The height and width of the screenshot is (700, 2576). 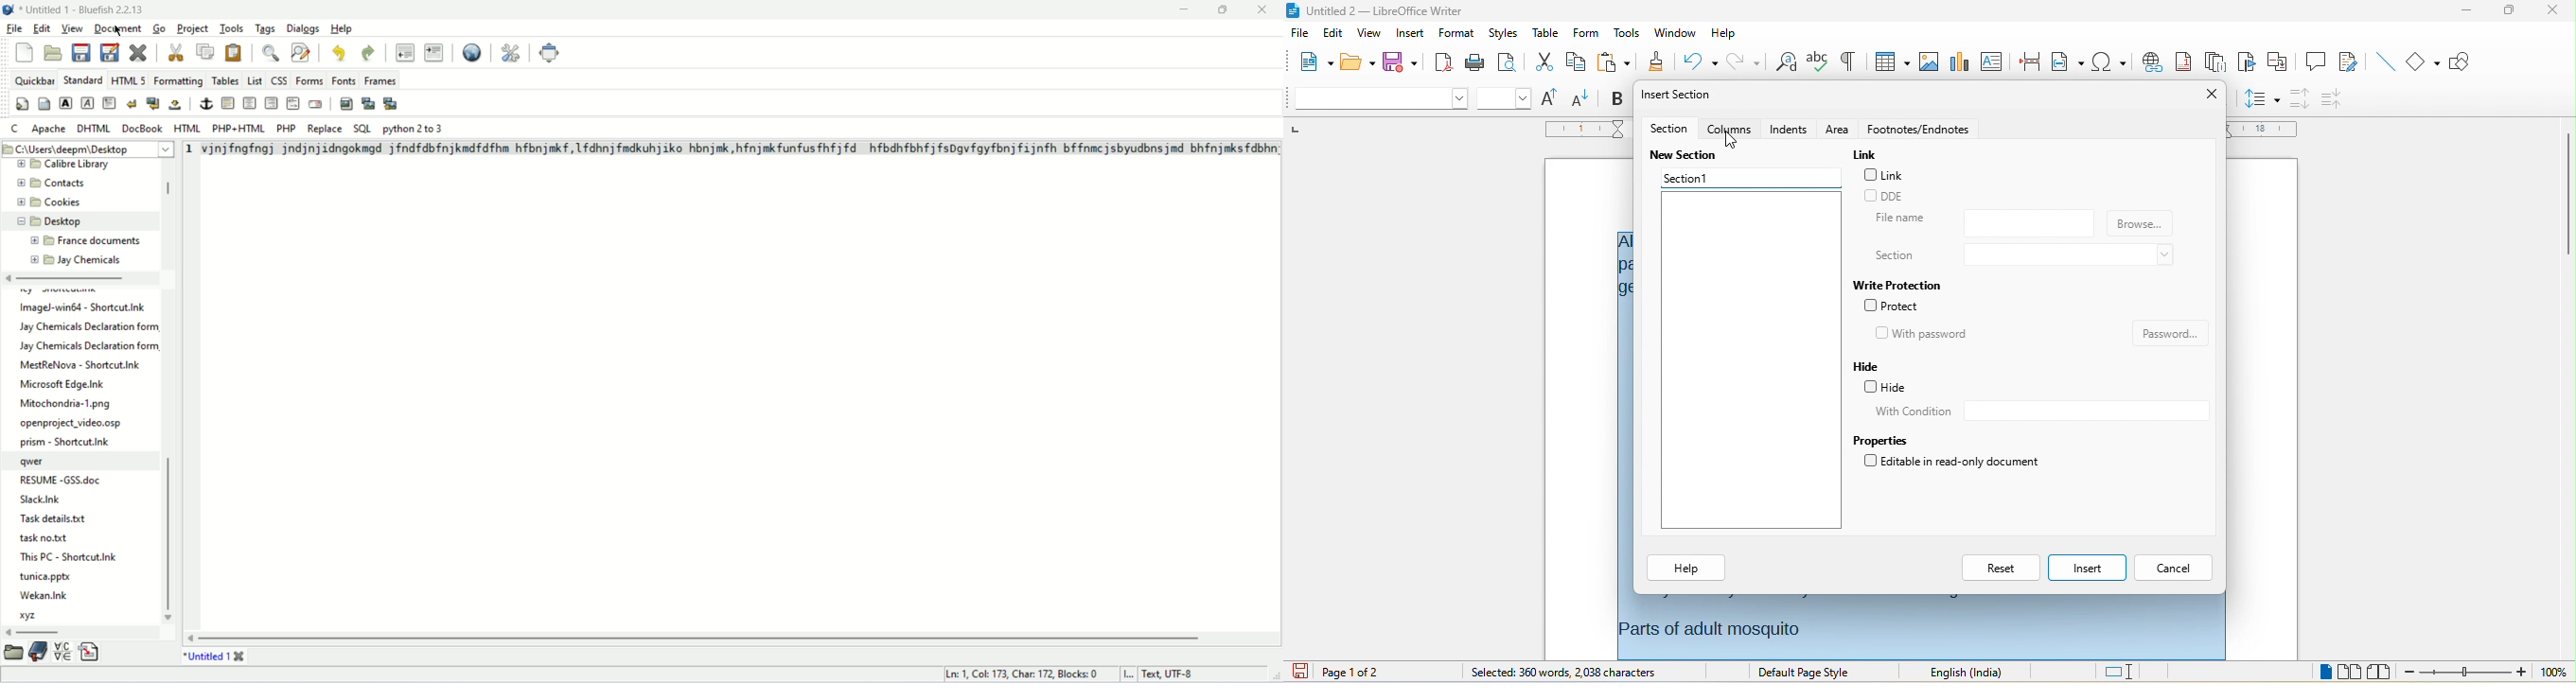 What do you see at coordinates (1358, 672) in the screenshot?
I see `page 1 of 2` at bounding box center [1358, 672].